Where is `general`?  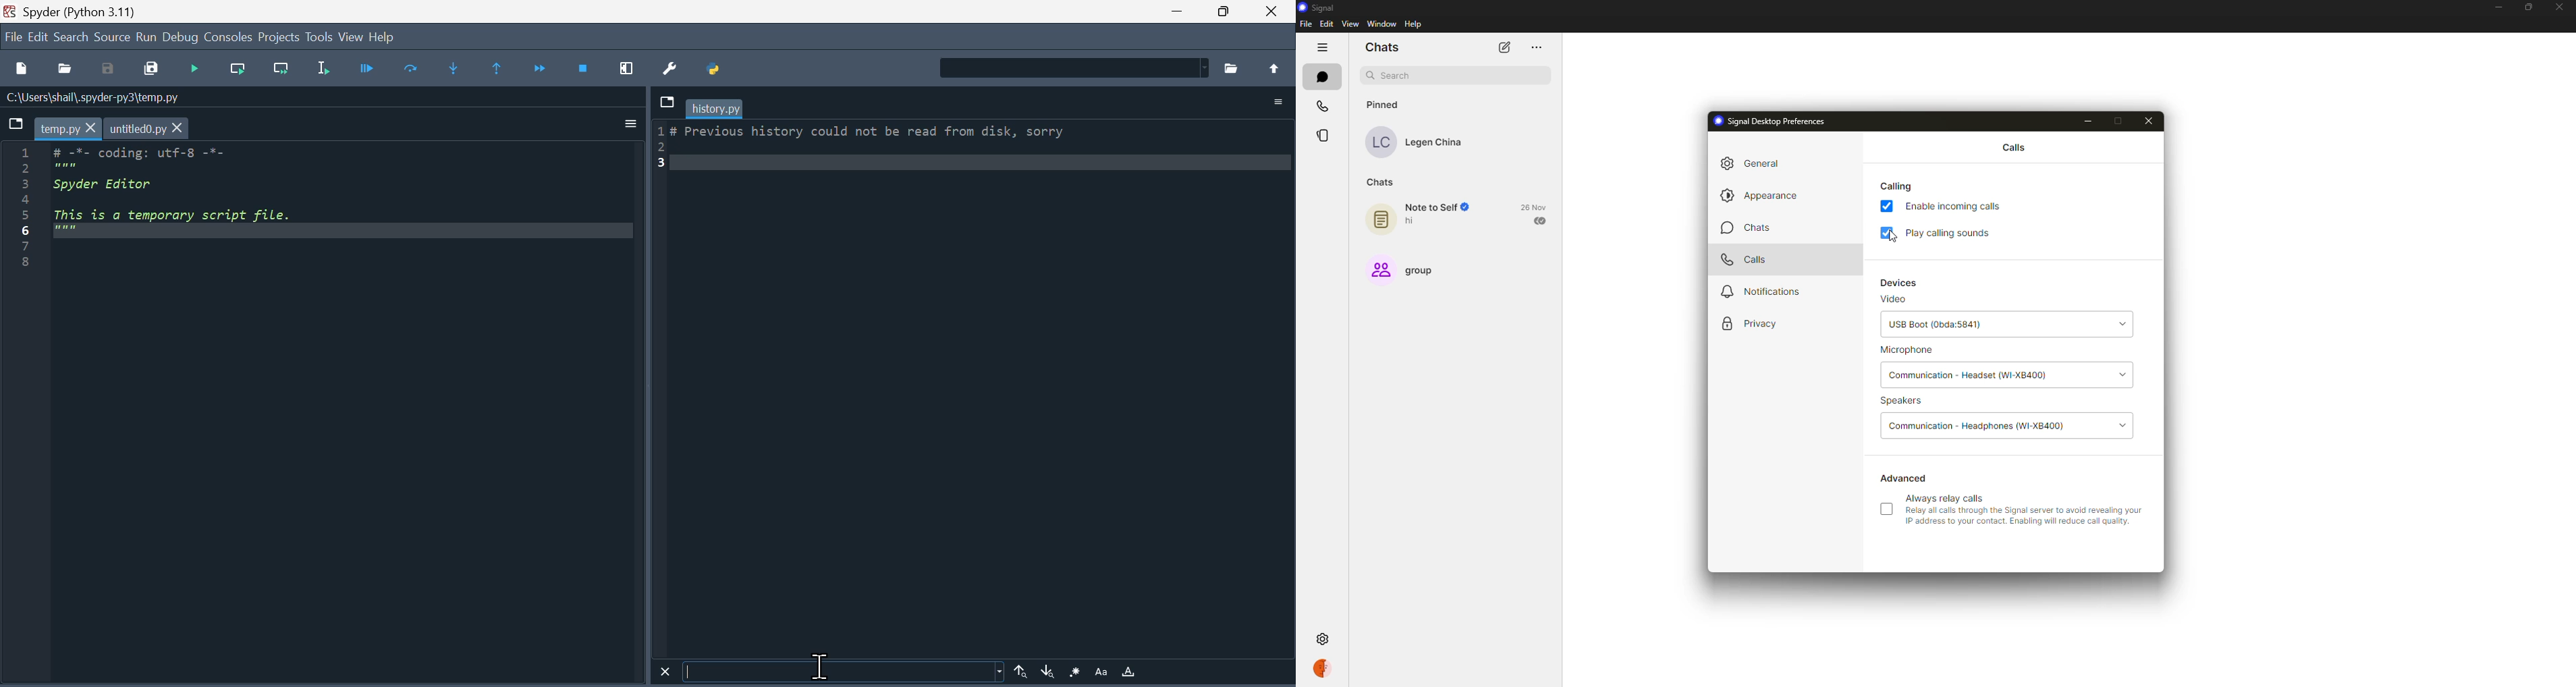 general is located at coordinates (1753, 163).